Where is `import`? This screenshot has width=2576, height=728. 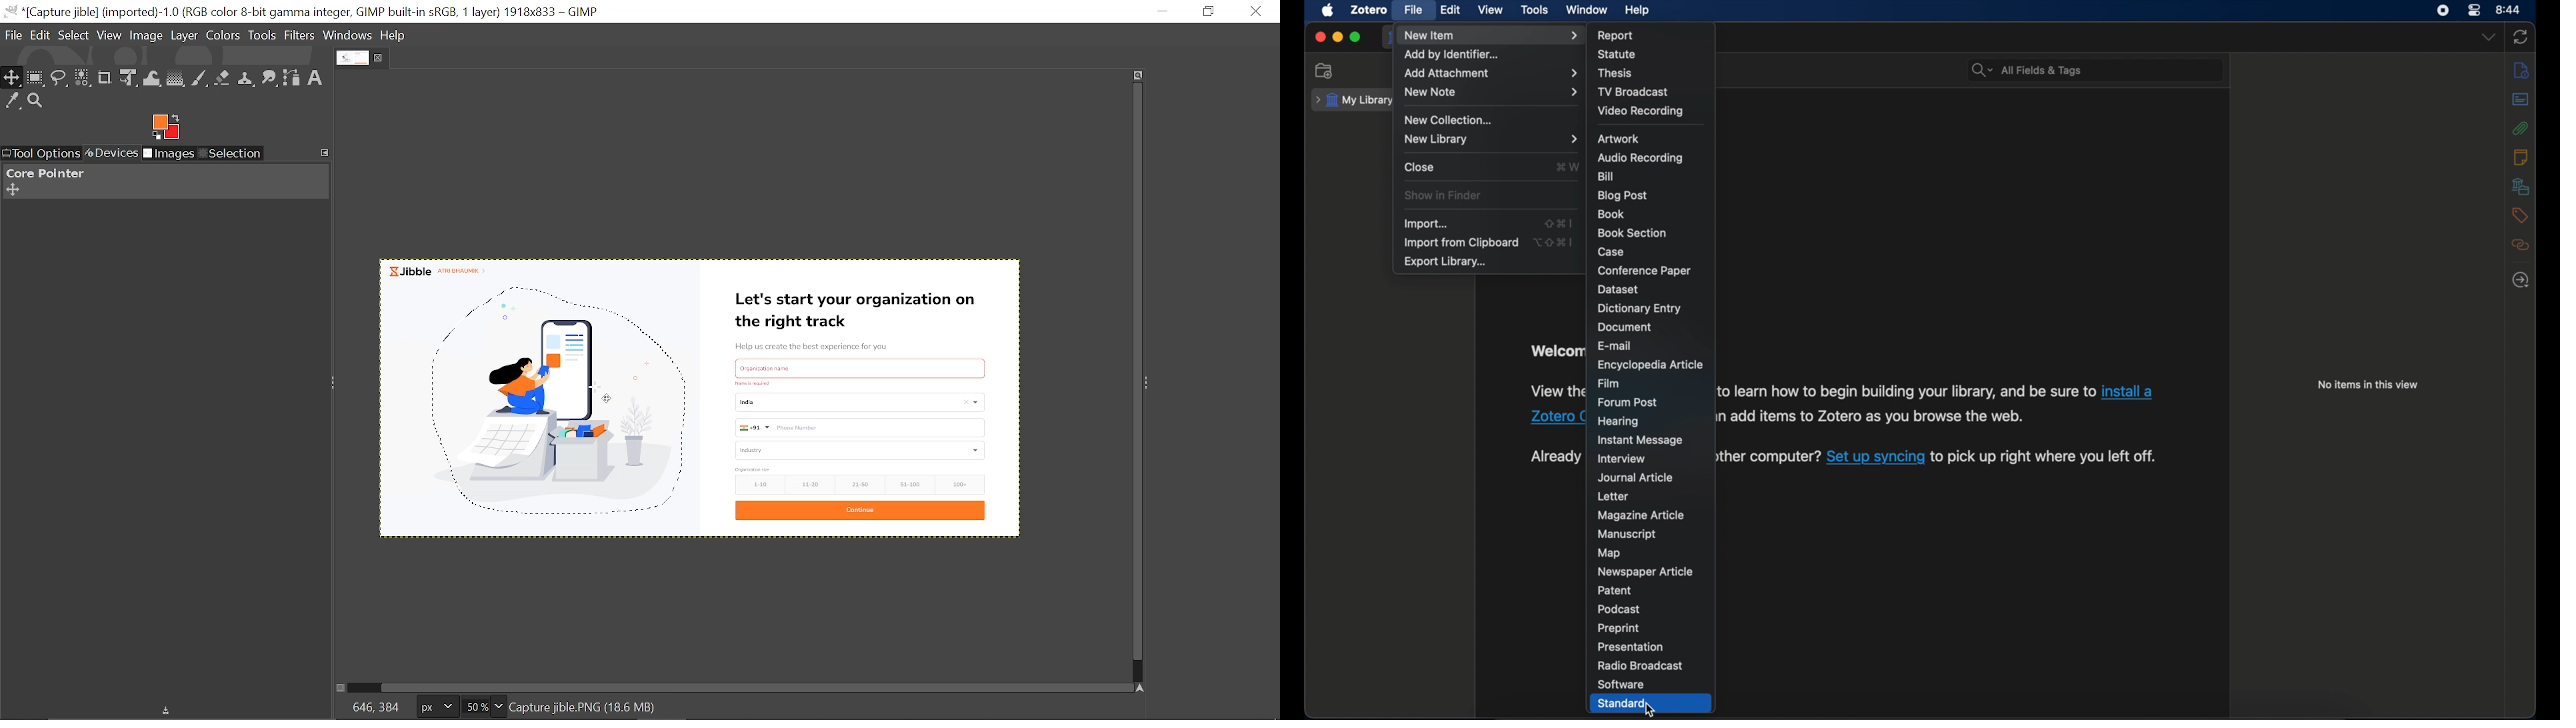 import is located at coordinates (1425, 224).